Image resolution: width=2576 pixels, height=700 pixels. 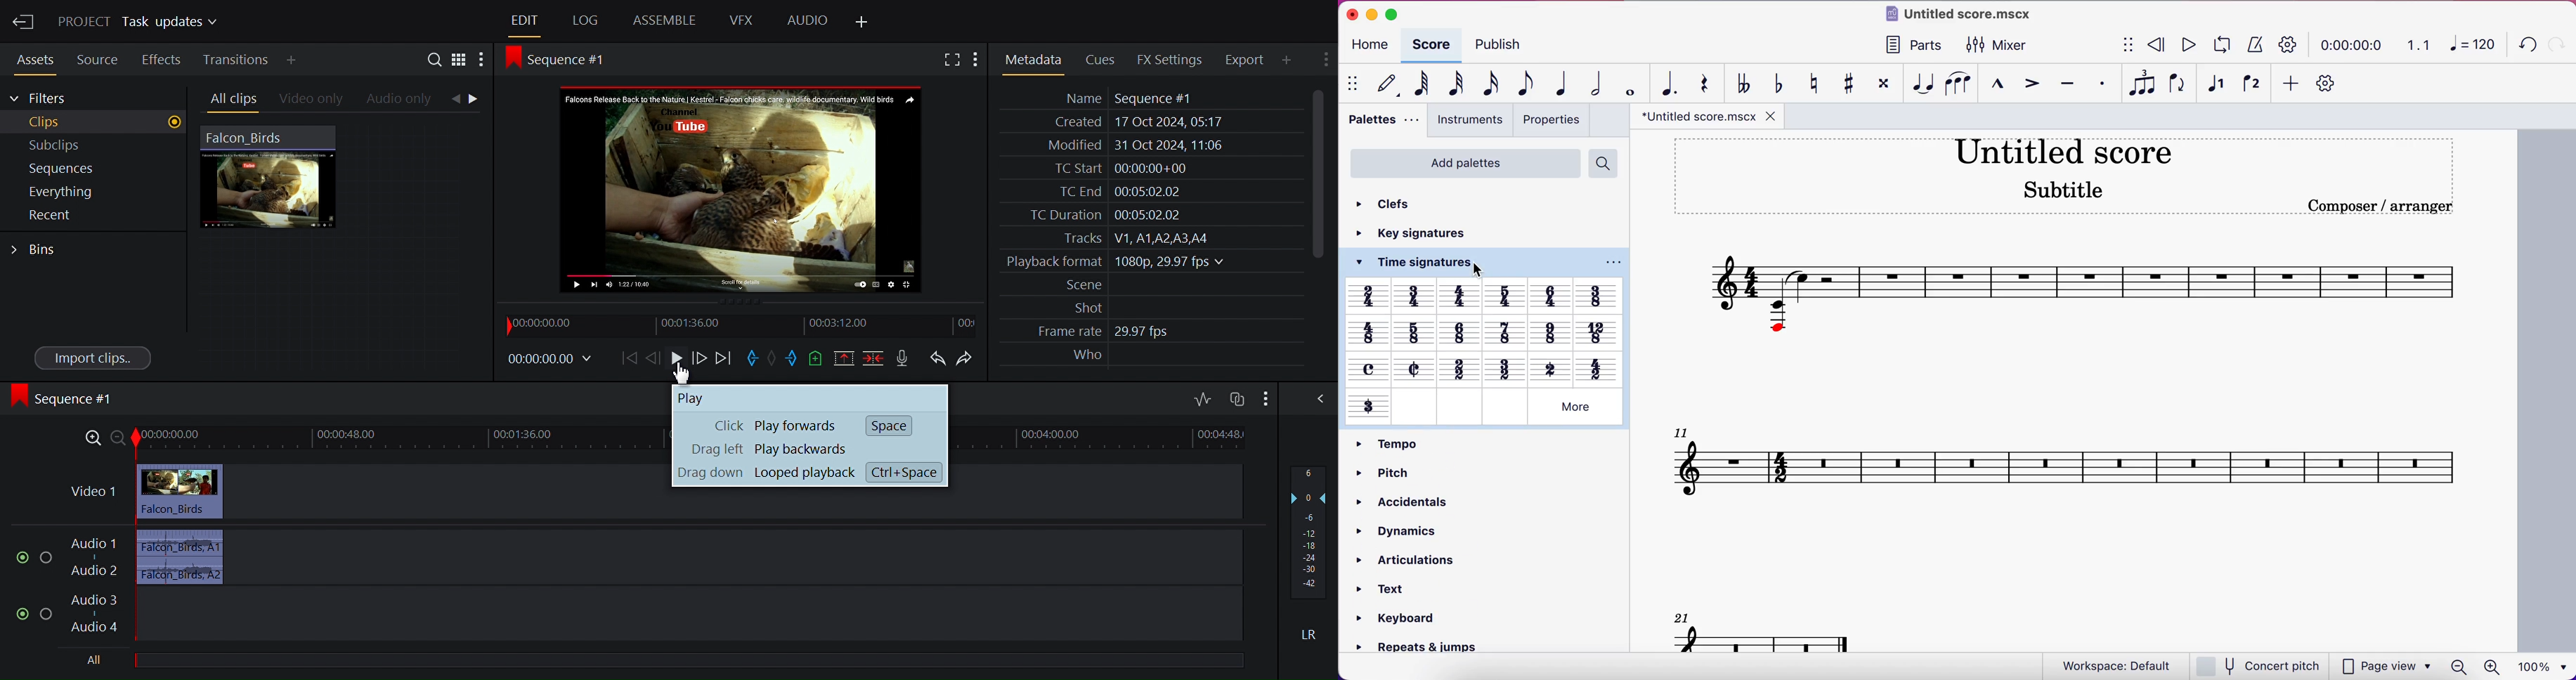 What do you see at coordinates (1549, 121) in the screenshot?
I see `properties` at bounding box center [1549, 121].